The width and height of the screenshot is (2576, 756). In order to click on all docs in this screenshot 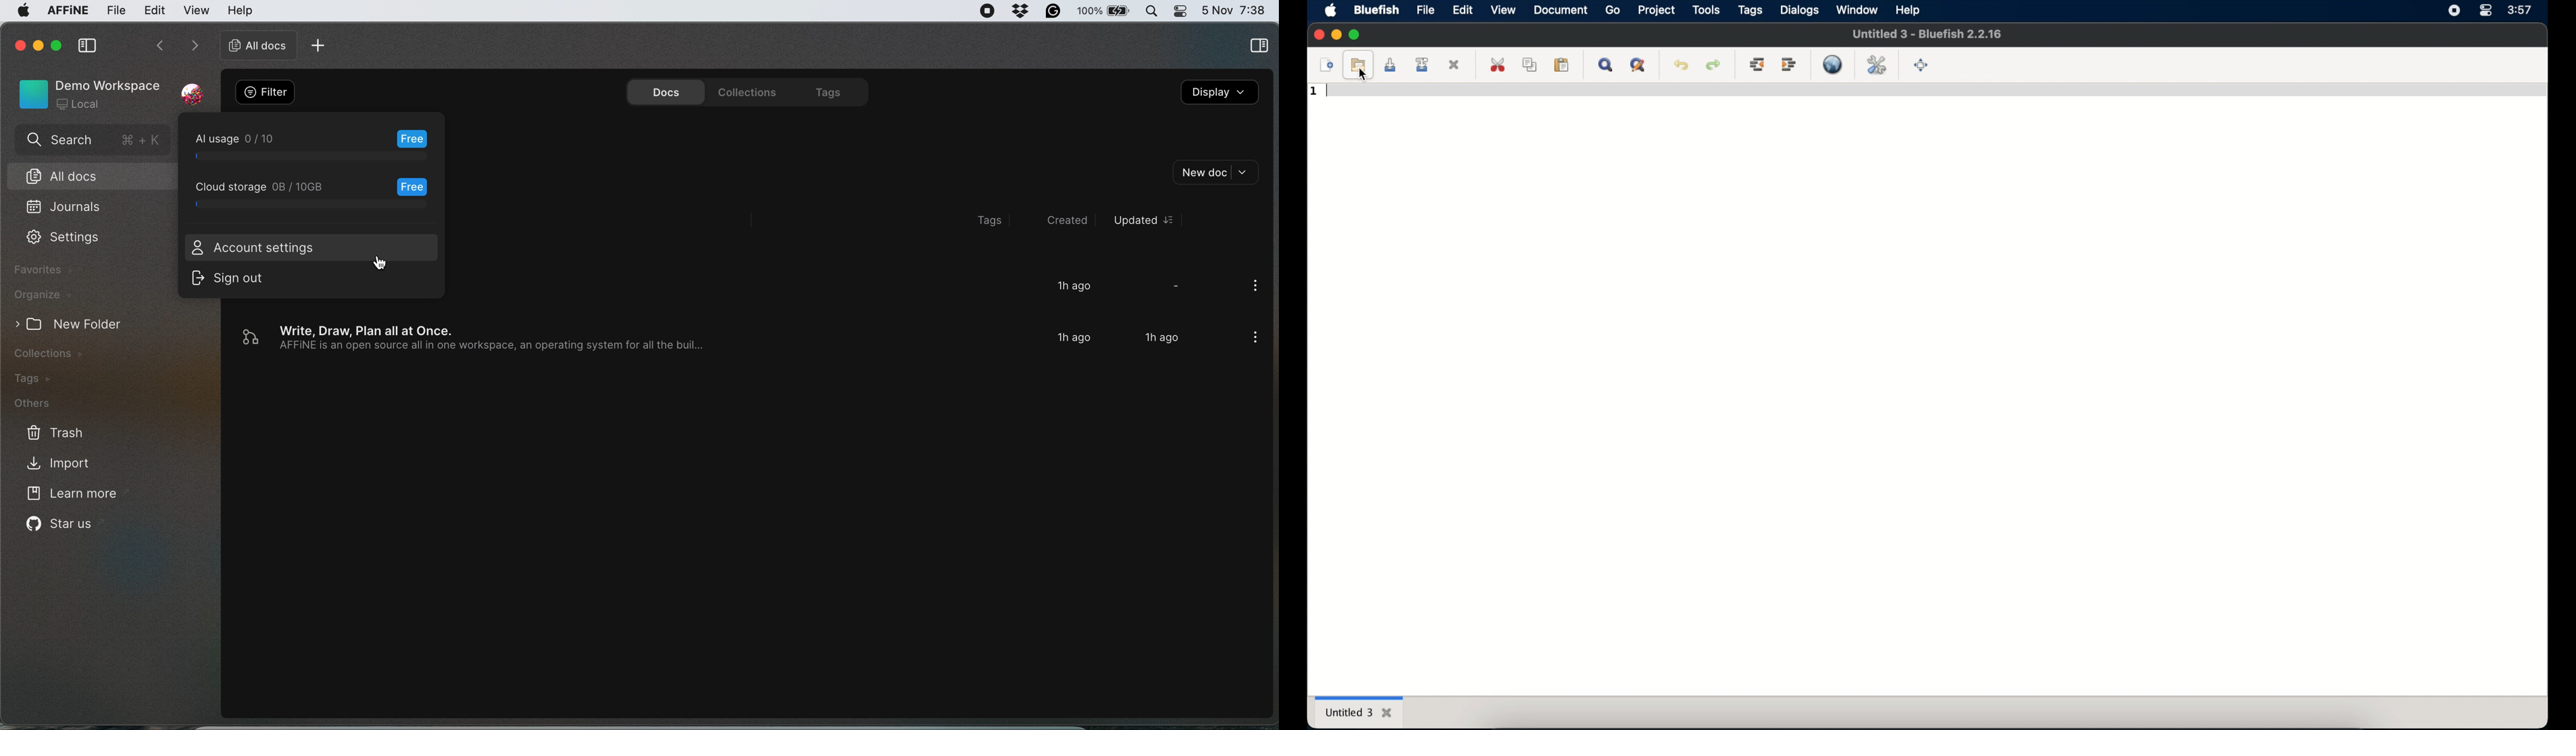, I will do `click(254, 45)`.